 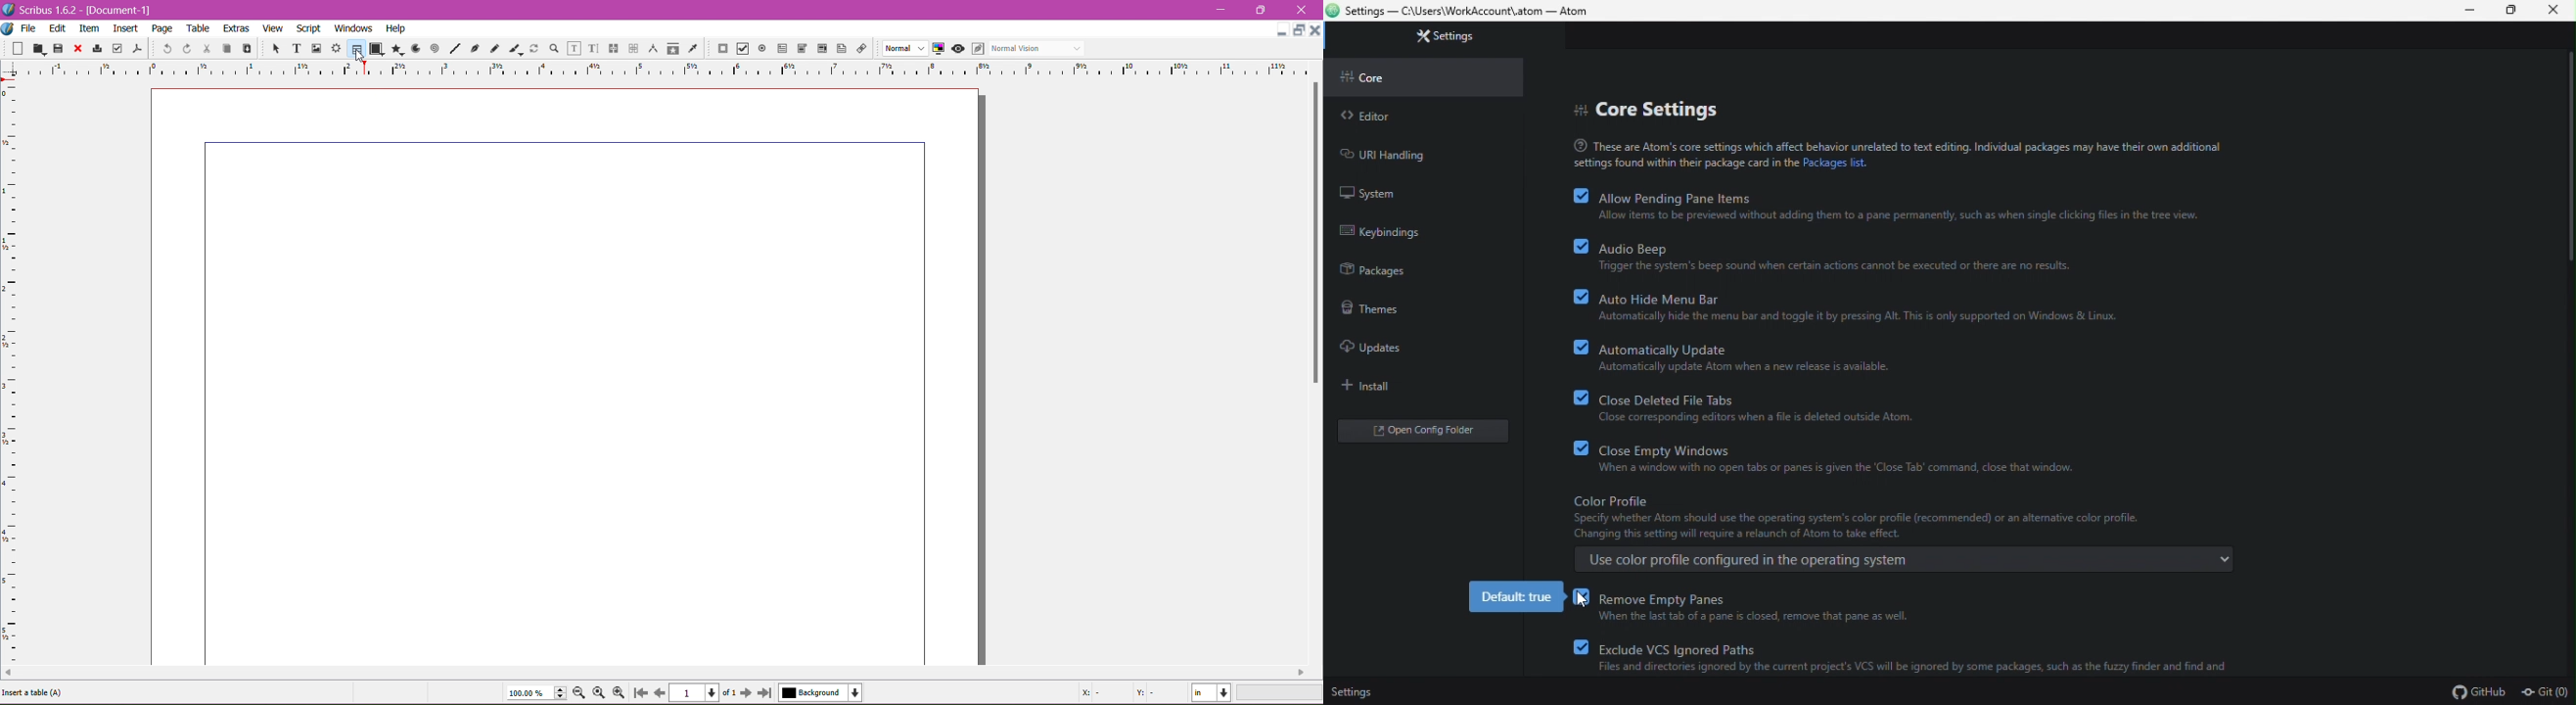 What do you see at coordinates (117, 46) in the screenshot?
I see `Preflight Verifier` at bounding box center [117, 46].